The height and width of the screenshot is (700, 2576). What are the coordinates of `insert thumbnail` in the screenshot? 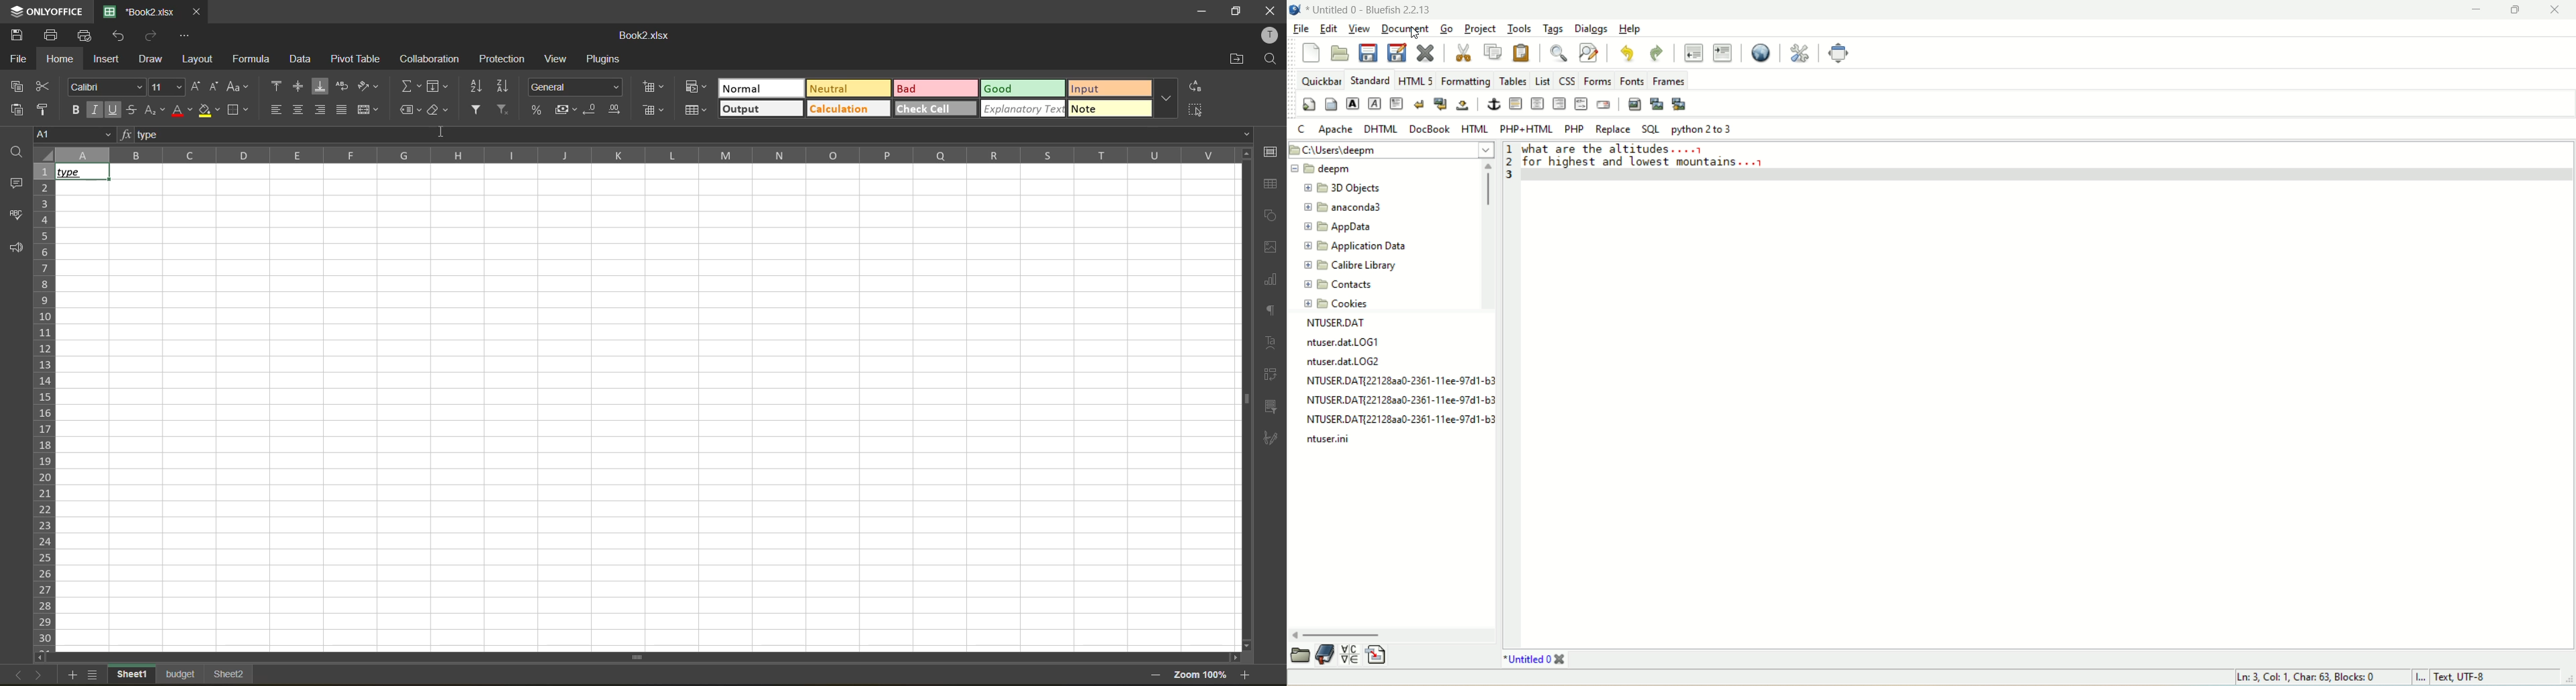 It's located at (1655, 103).